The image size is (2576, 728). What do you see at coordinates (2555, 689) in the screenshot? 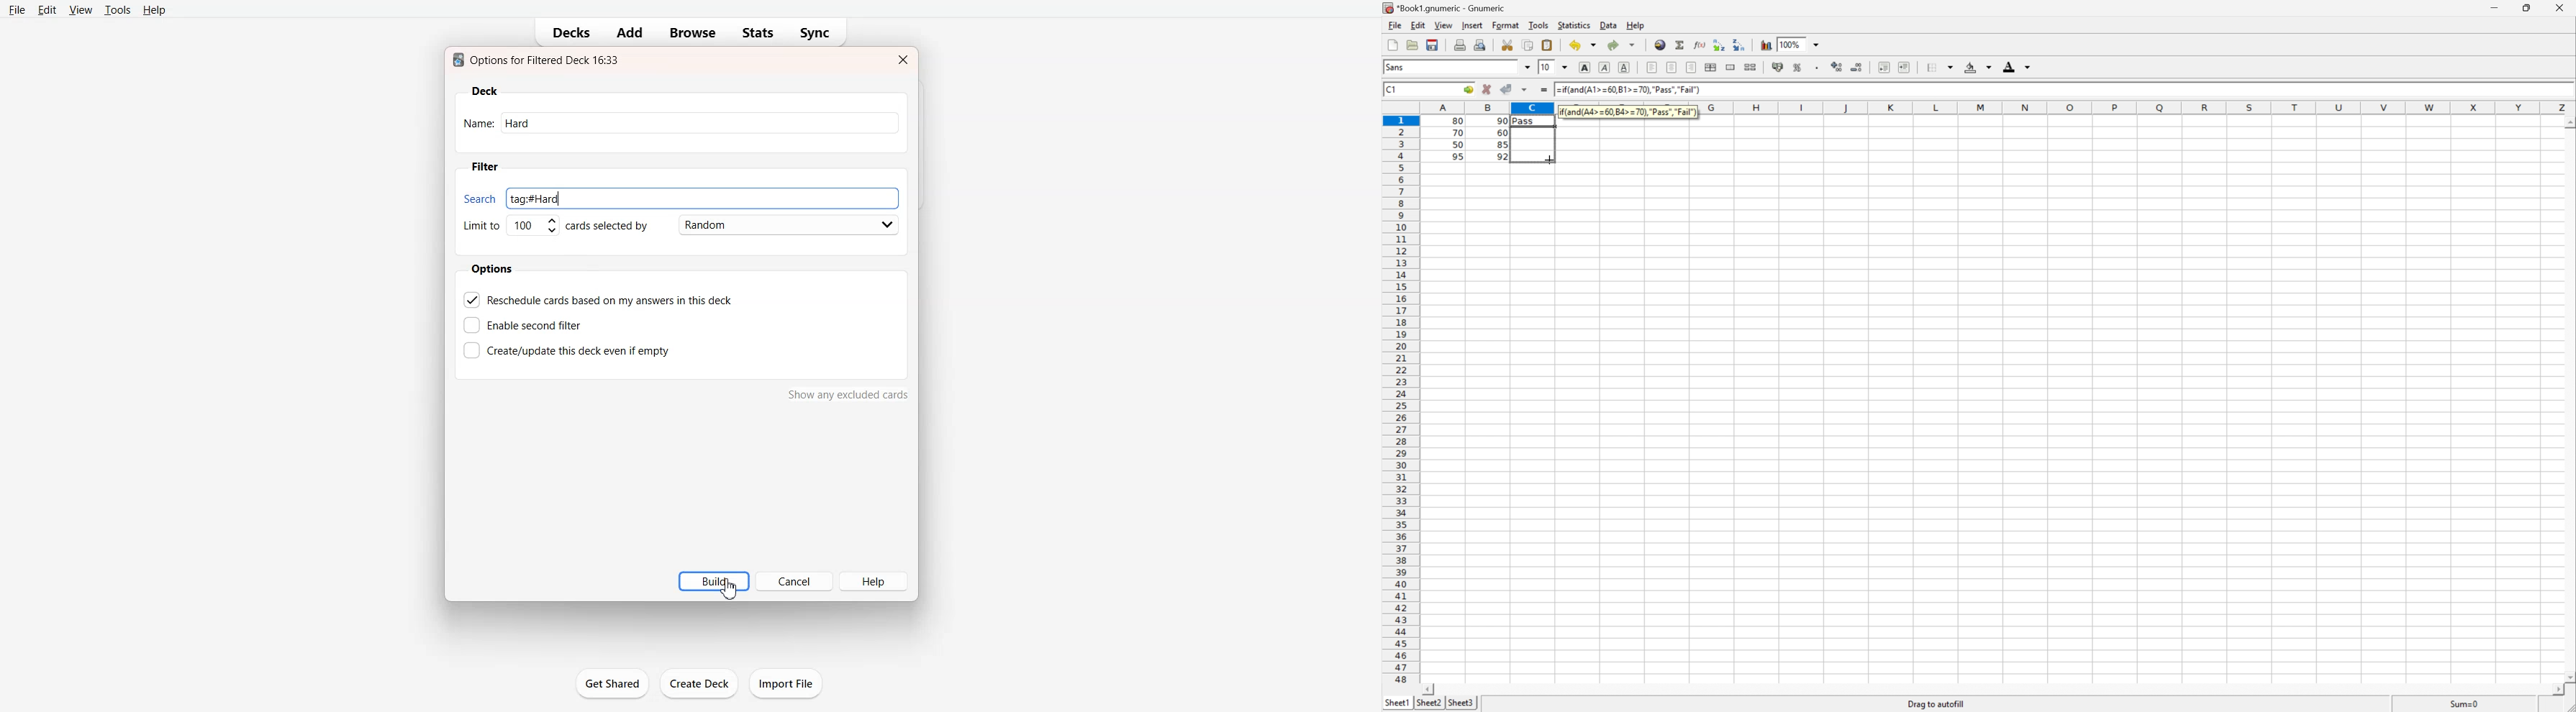
I see `Scroll Right` at bounding box center [2555, 689].